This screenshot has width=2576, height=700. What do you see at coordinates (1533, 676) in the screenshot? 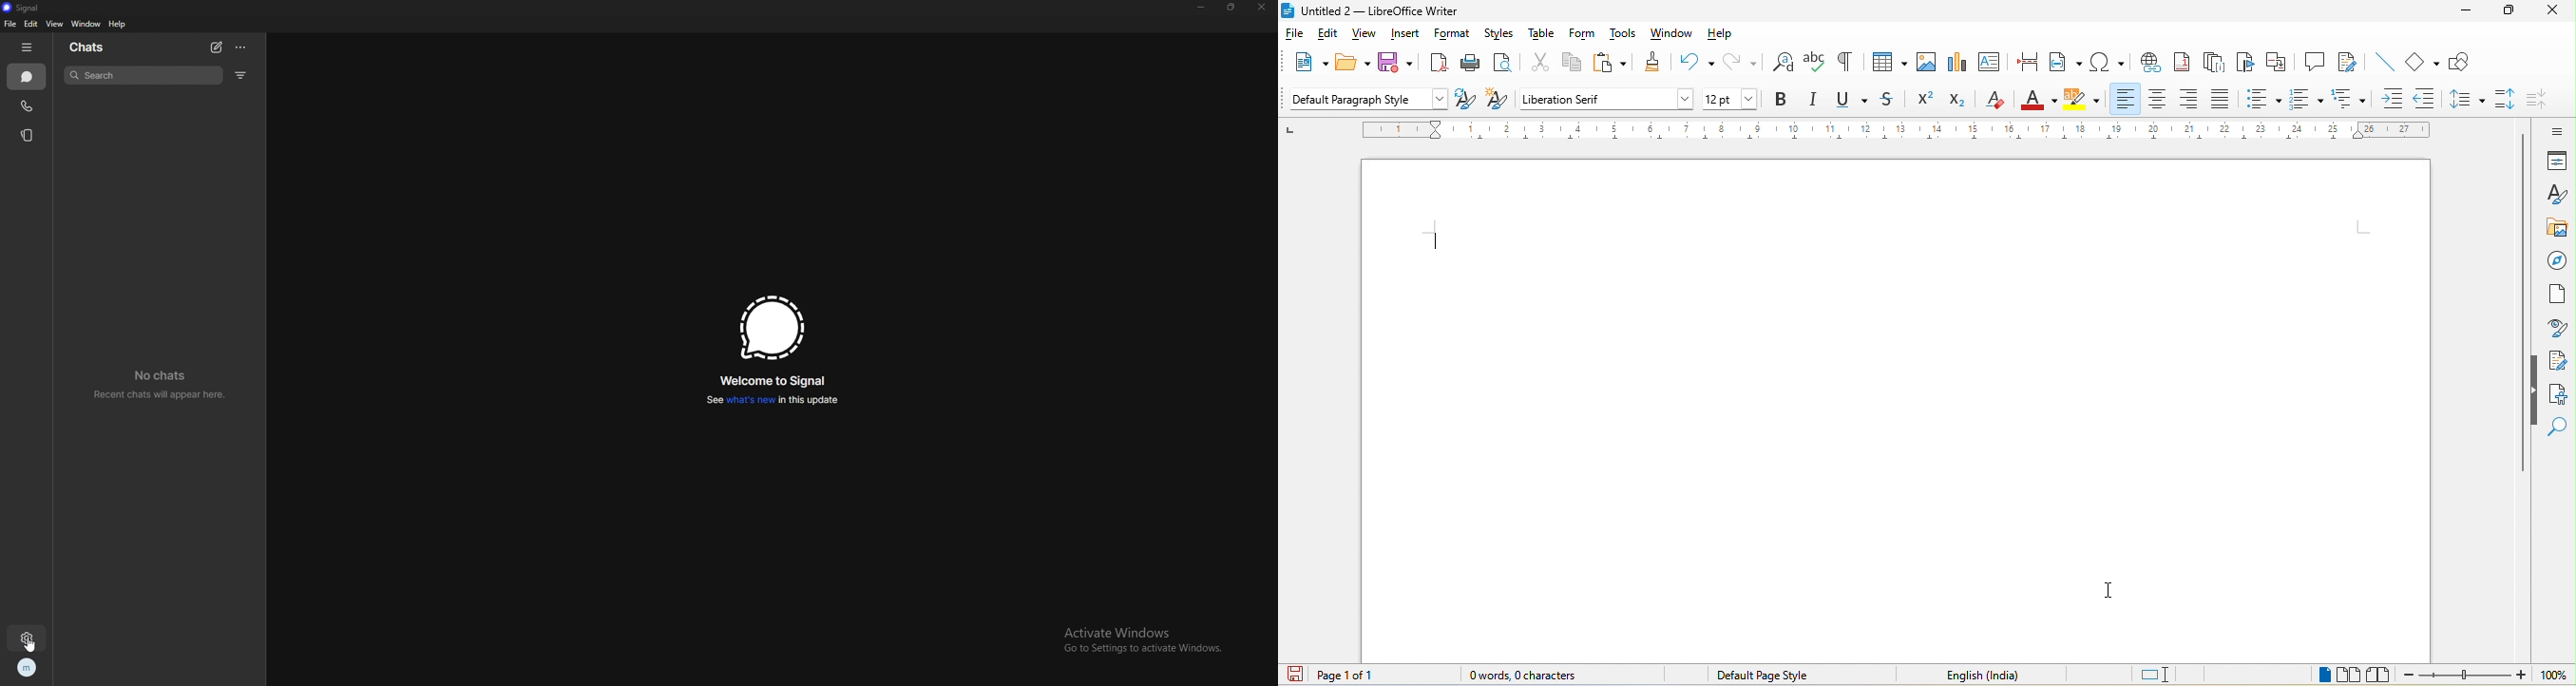
I see `0 words, 0 characters` at bounding box center [1533, 676].